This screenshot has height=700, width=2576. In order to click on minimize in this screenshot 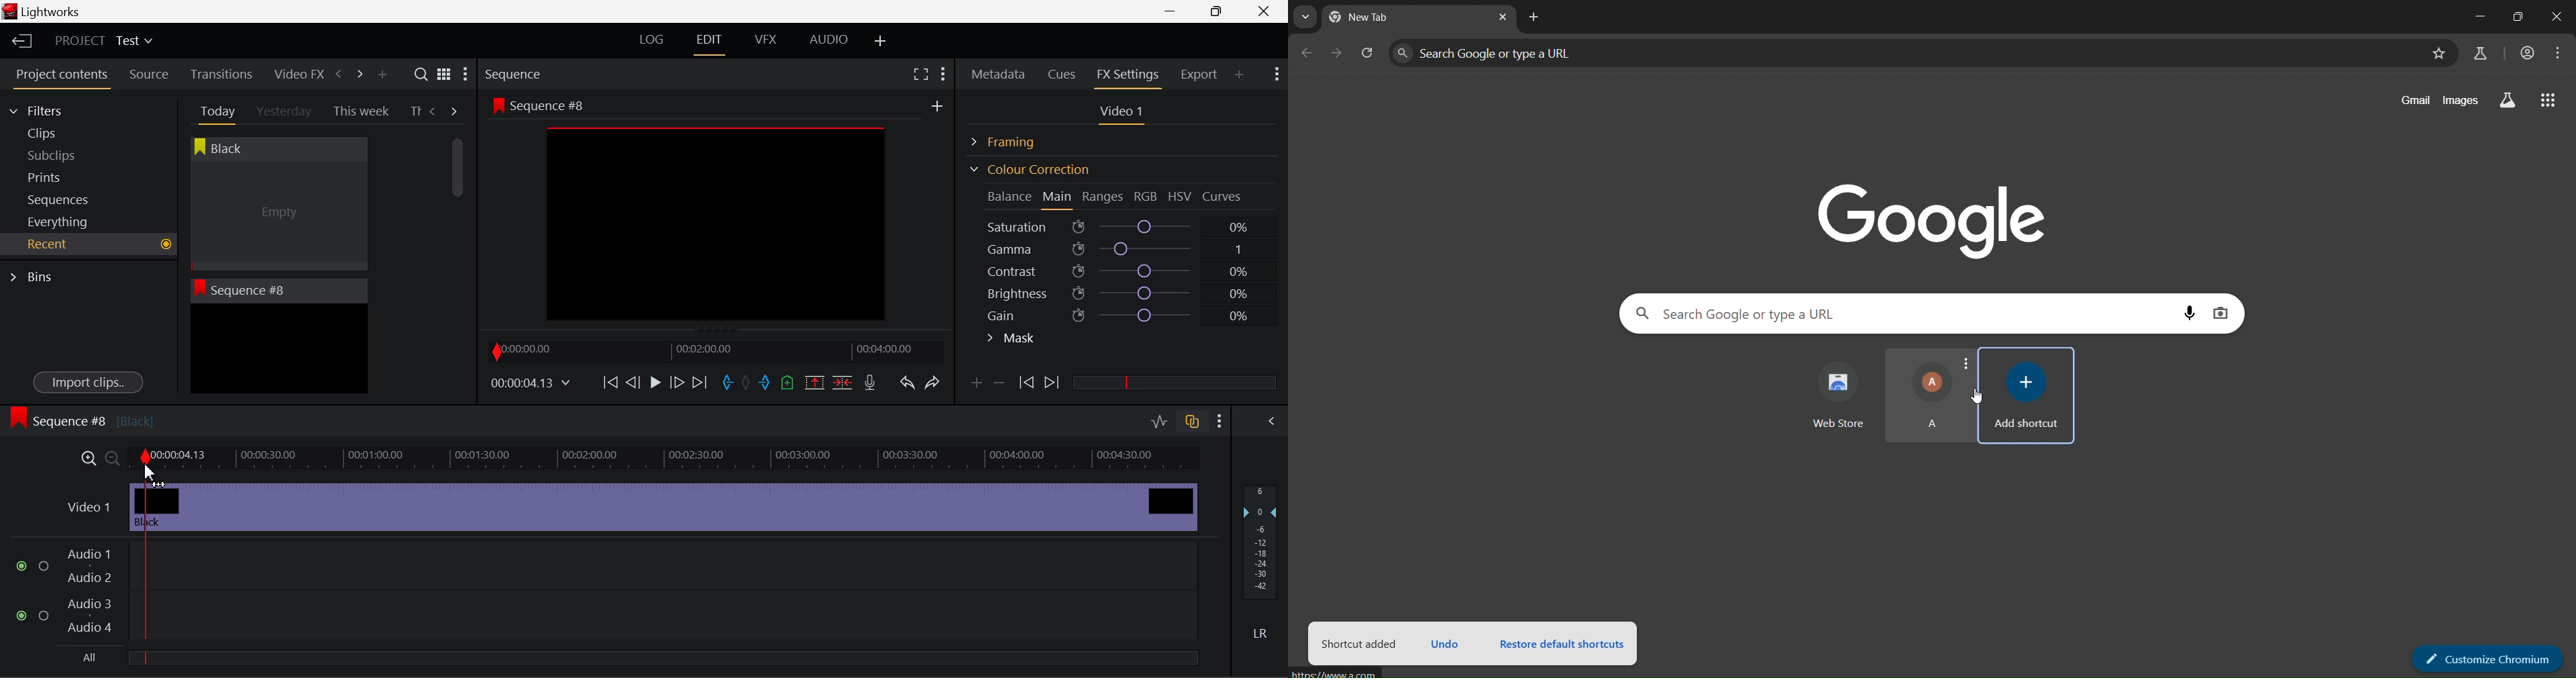, I will do `click(2477, 19)`.